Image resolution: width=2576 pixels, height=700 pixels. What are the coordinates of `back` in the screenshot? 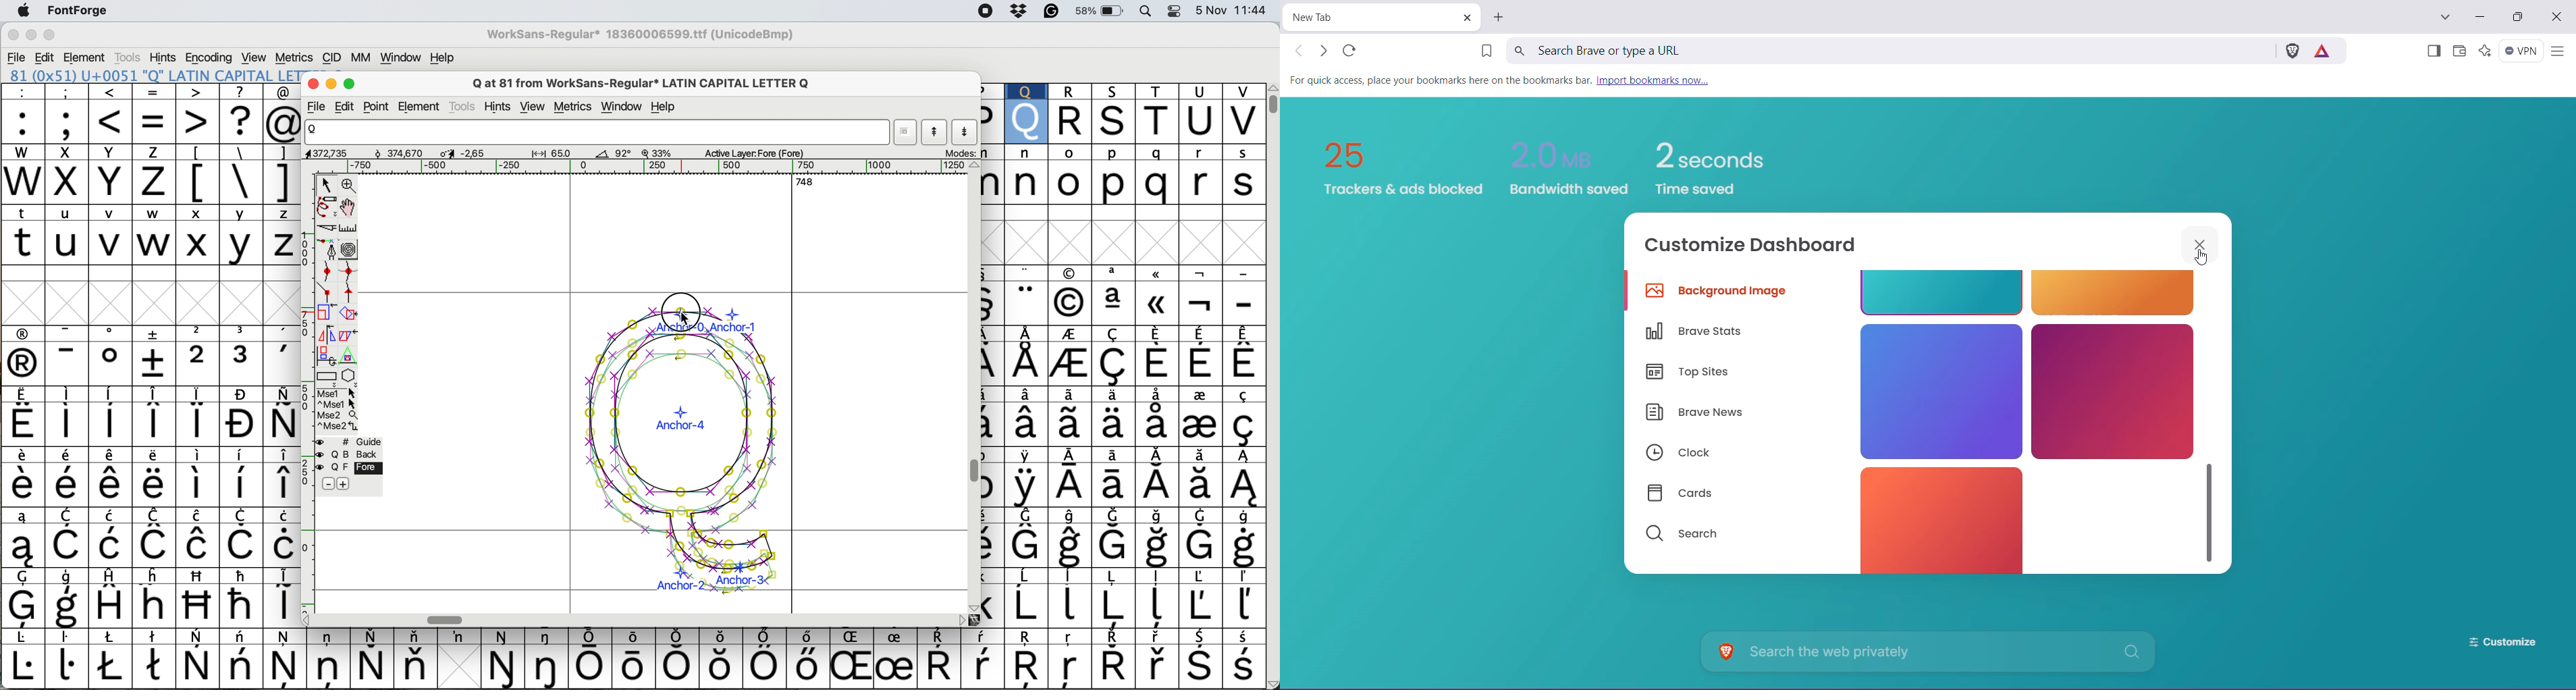 It's located at (350, 455).